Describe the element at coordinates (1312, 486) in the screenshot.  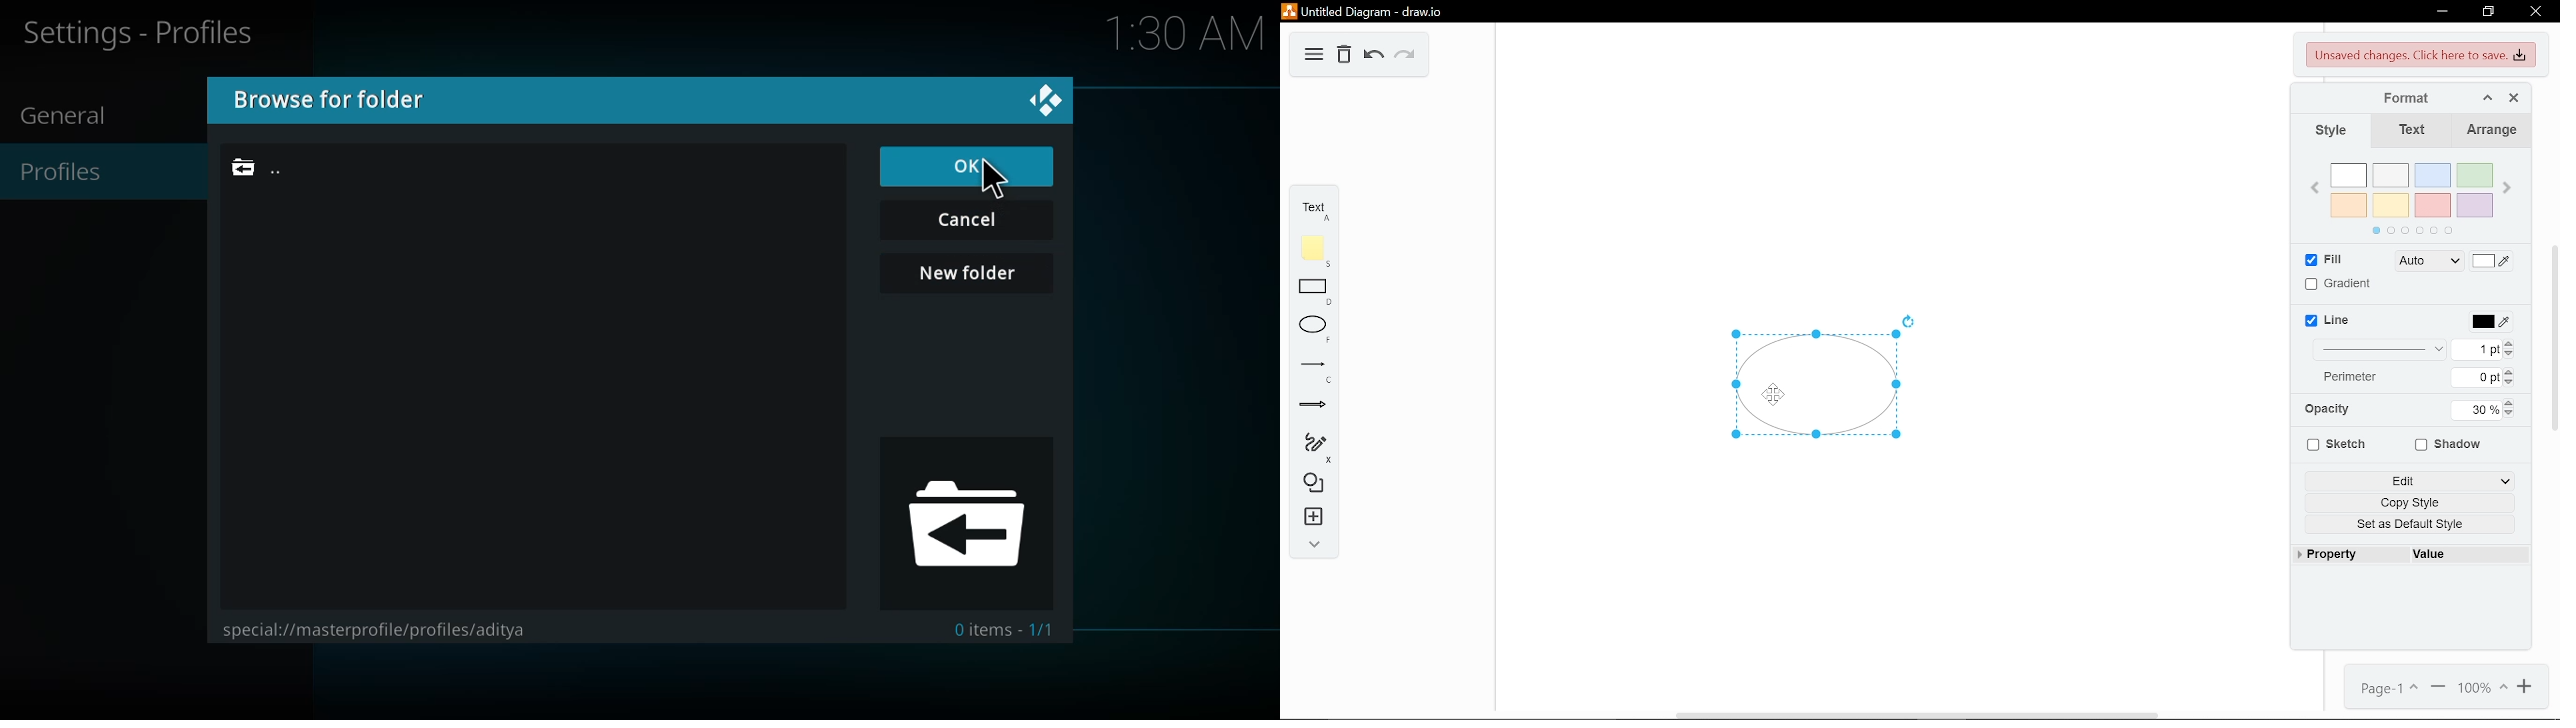
I see `Shapes` at that location.